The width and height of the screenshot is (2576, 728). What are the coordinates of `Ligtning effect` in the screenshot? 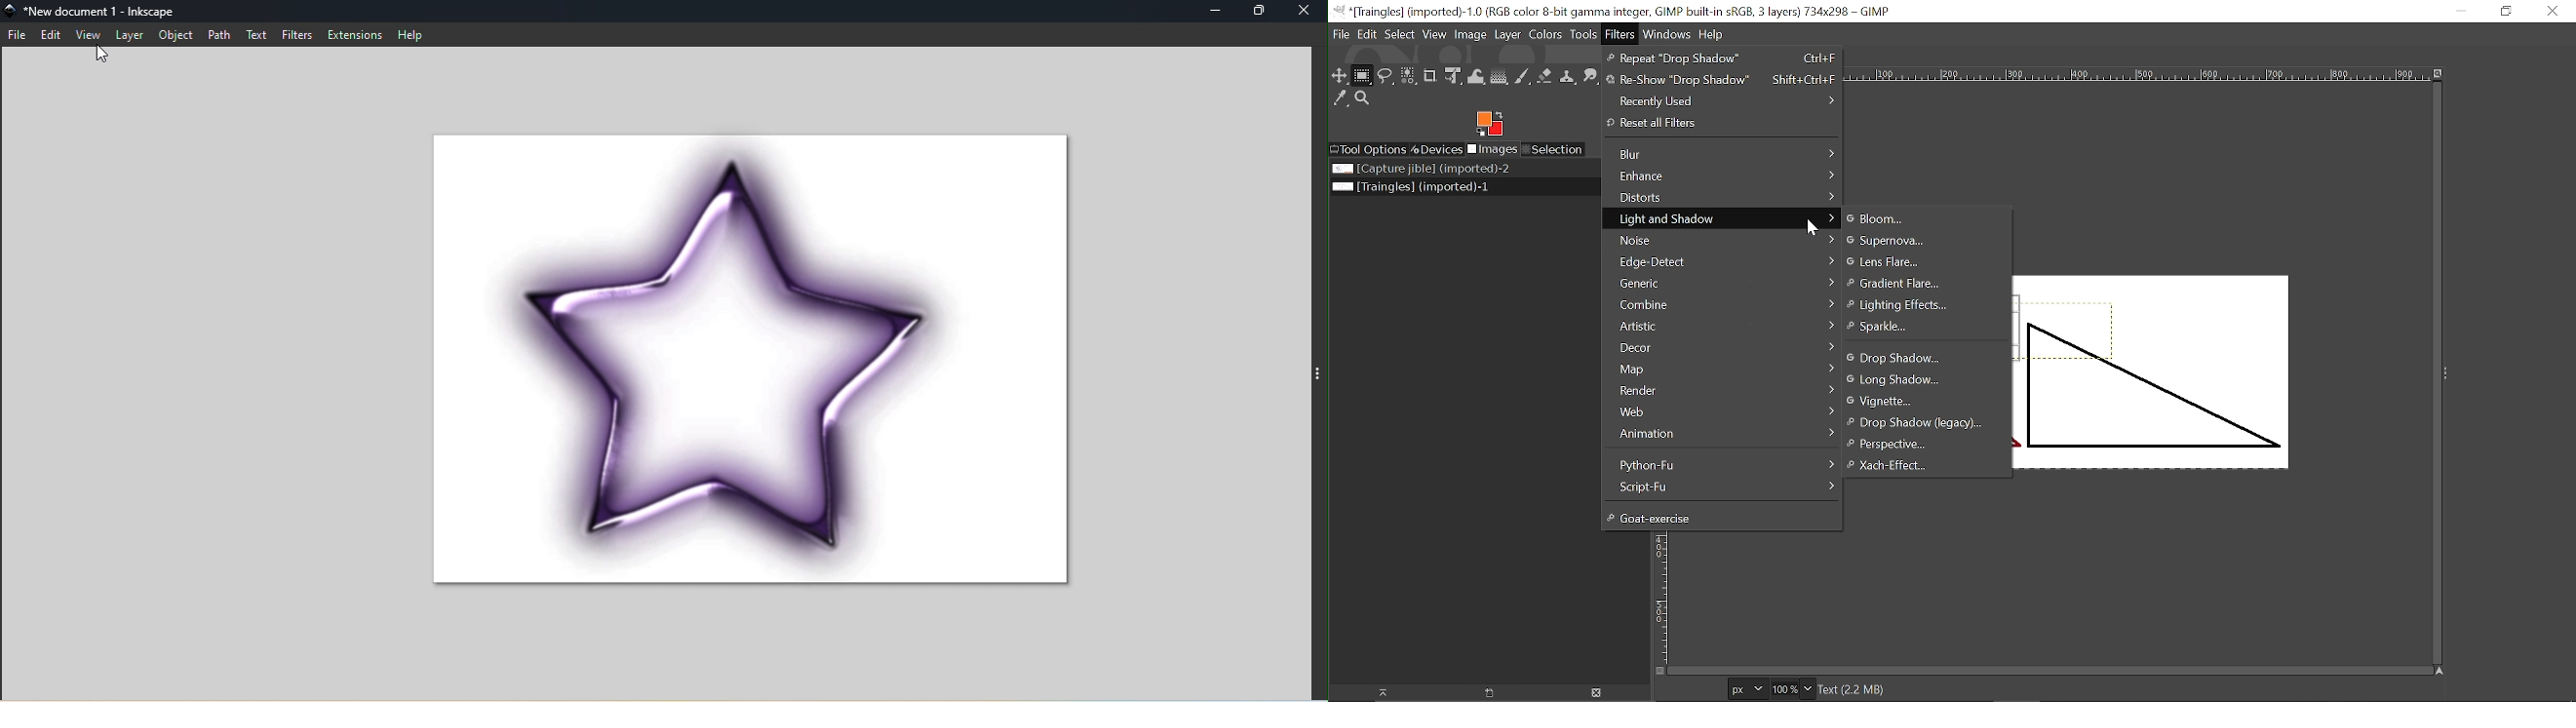 It's located at (1932, 307).